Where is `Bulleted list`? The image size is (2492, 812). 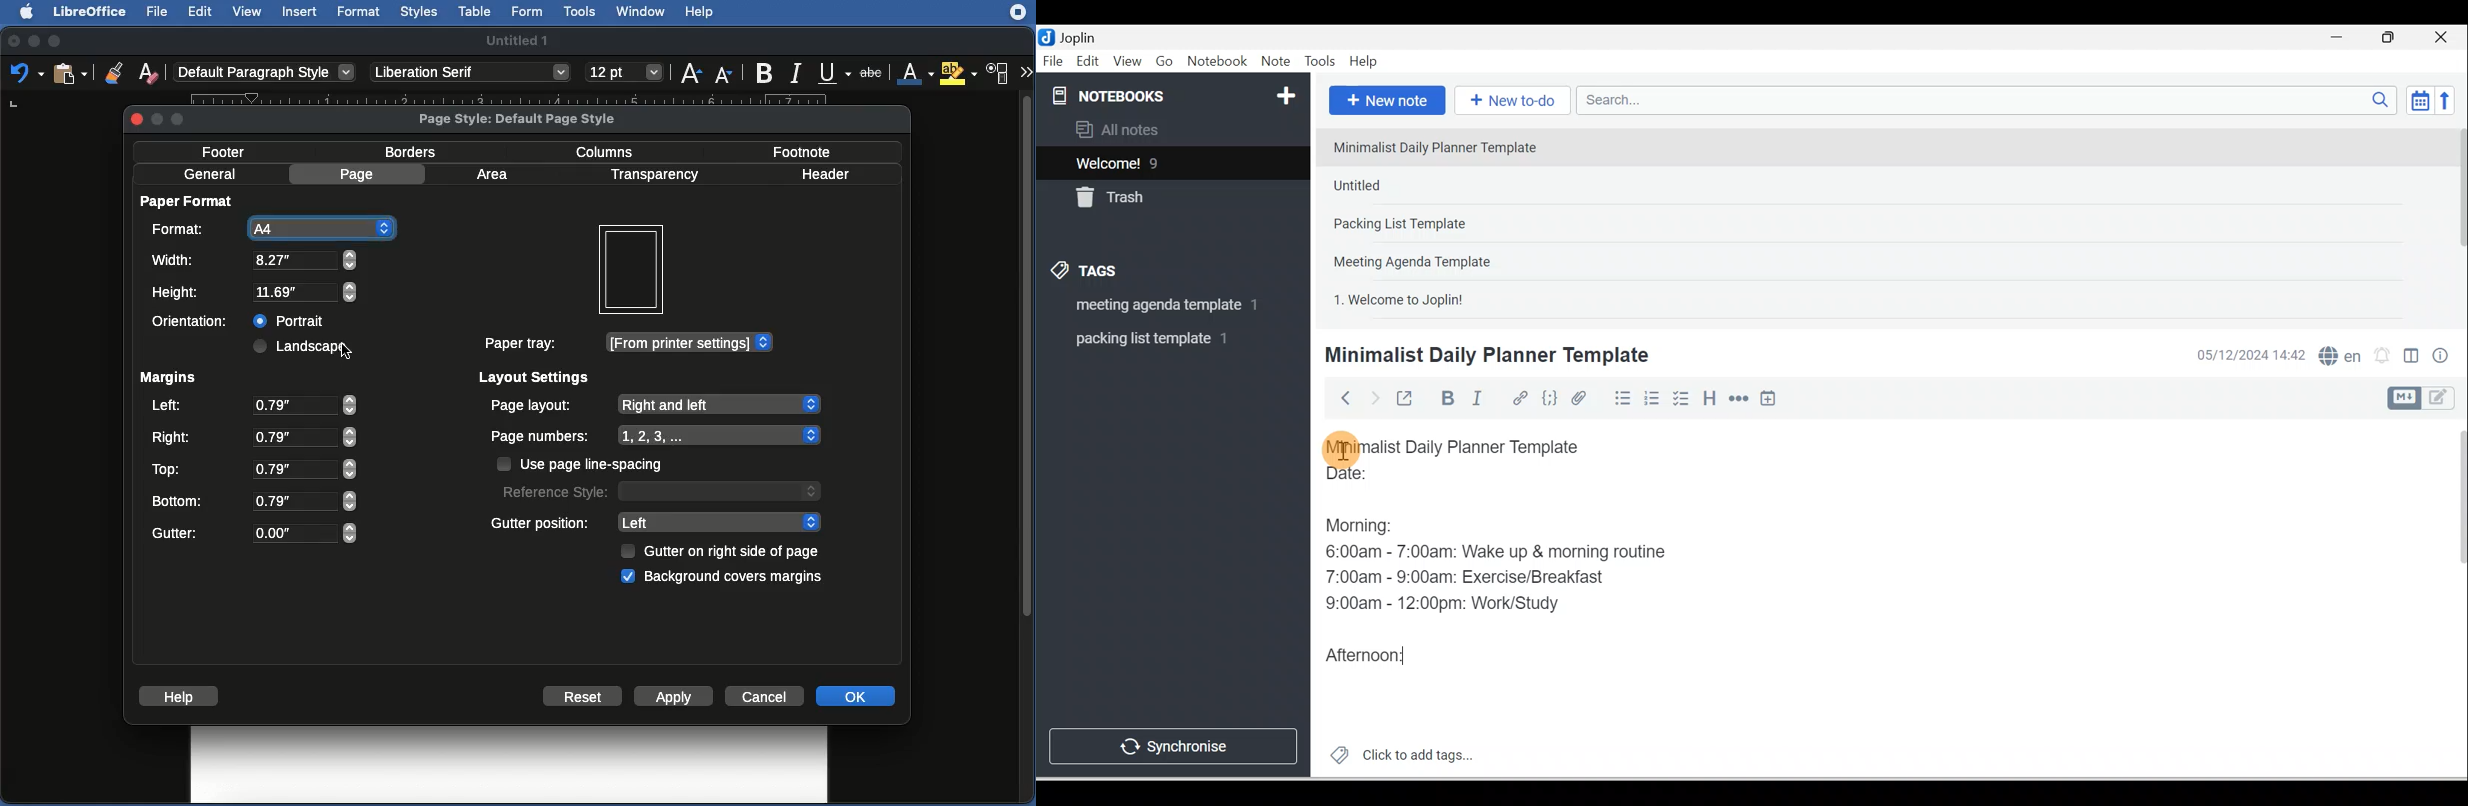
Bulleted list is located at coordinates (1620, 398).